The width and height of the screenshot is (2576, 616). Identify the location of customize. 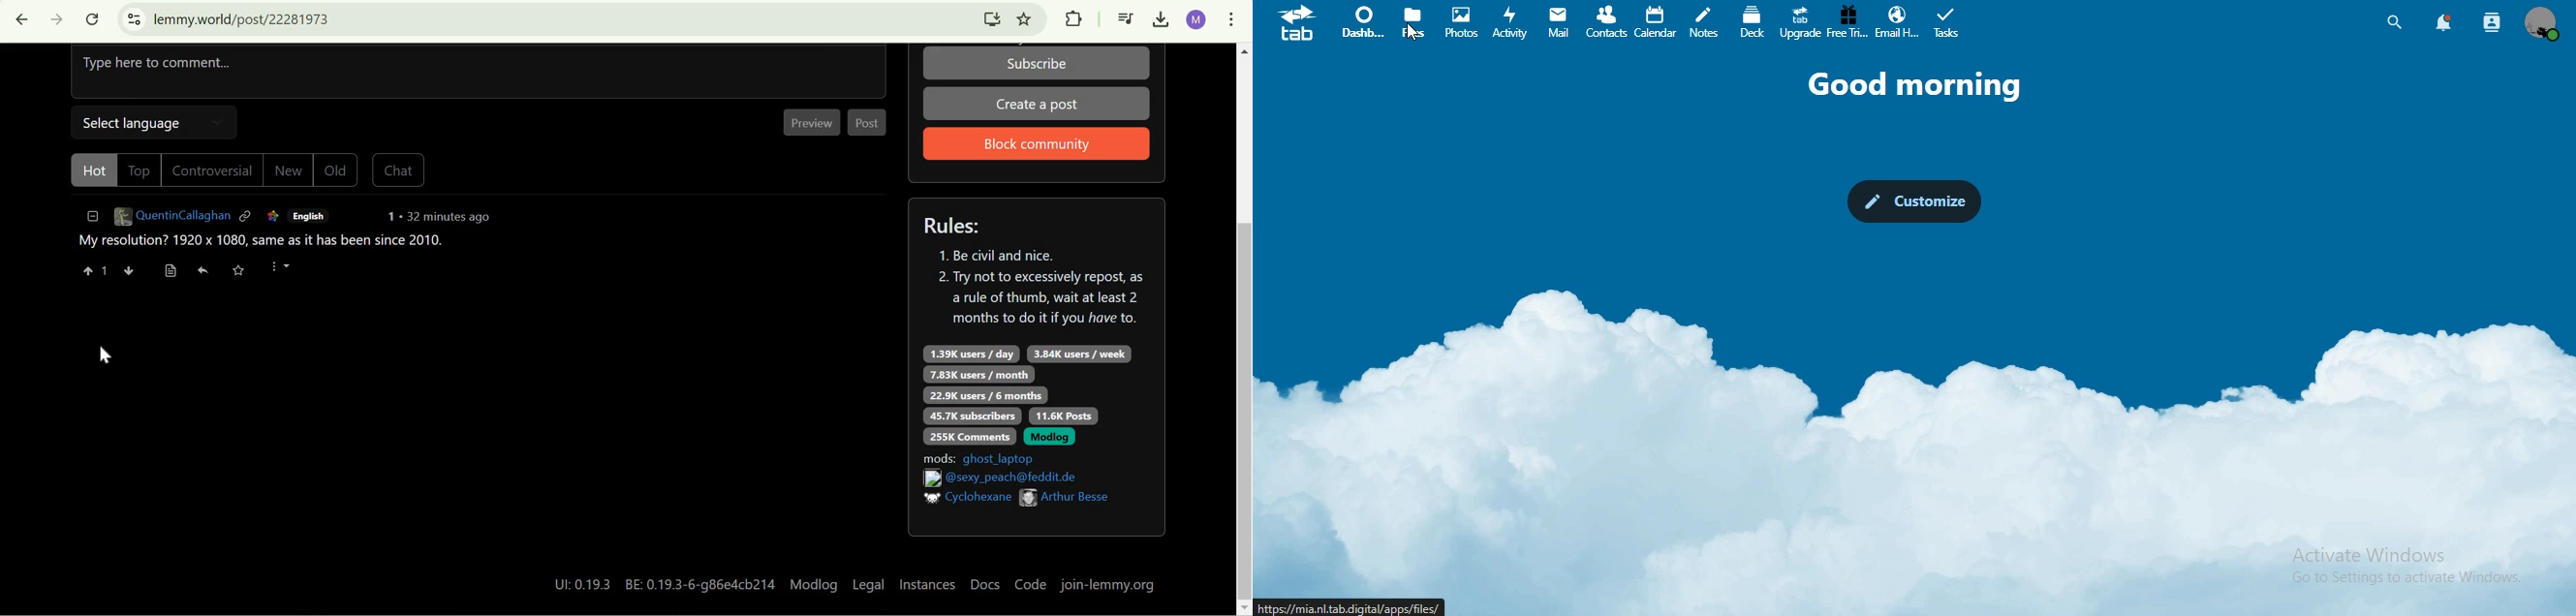
(1917, 202).